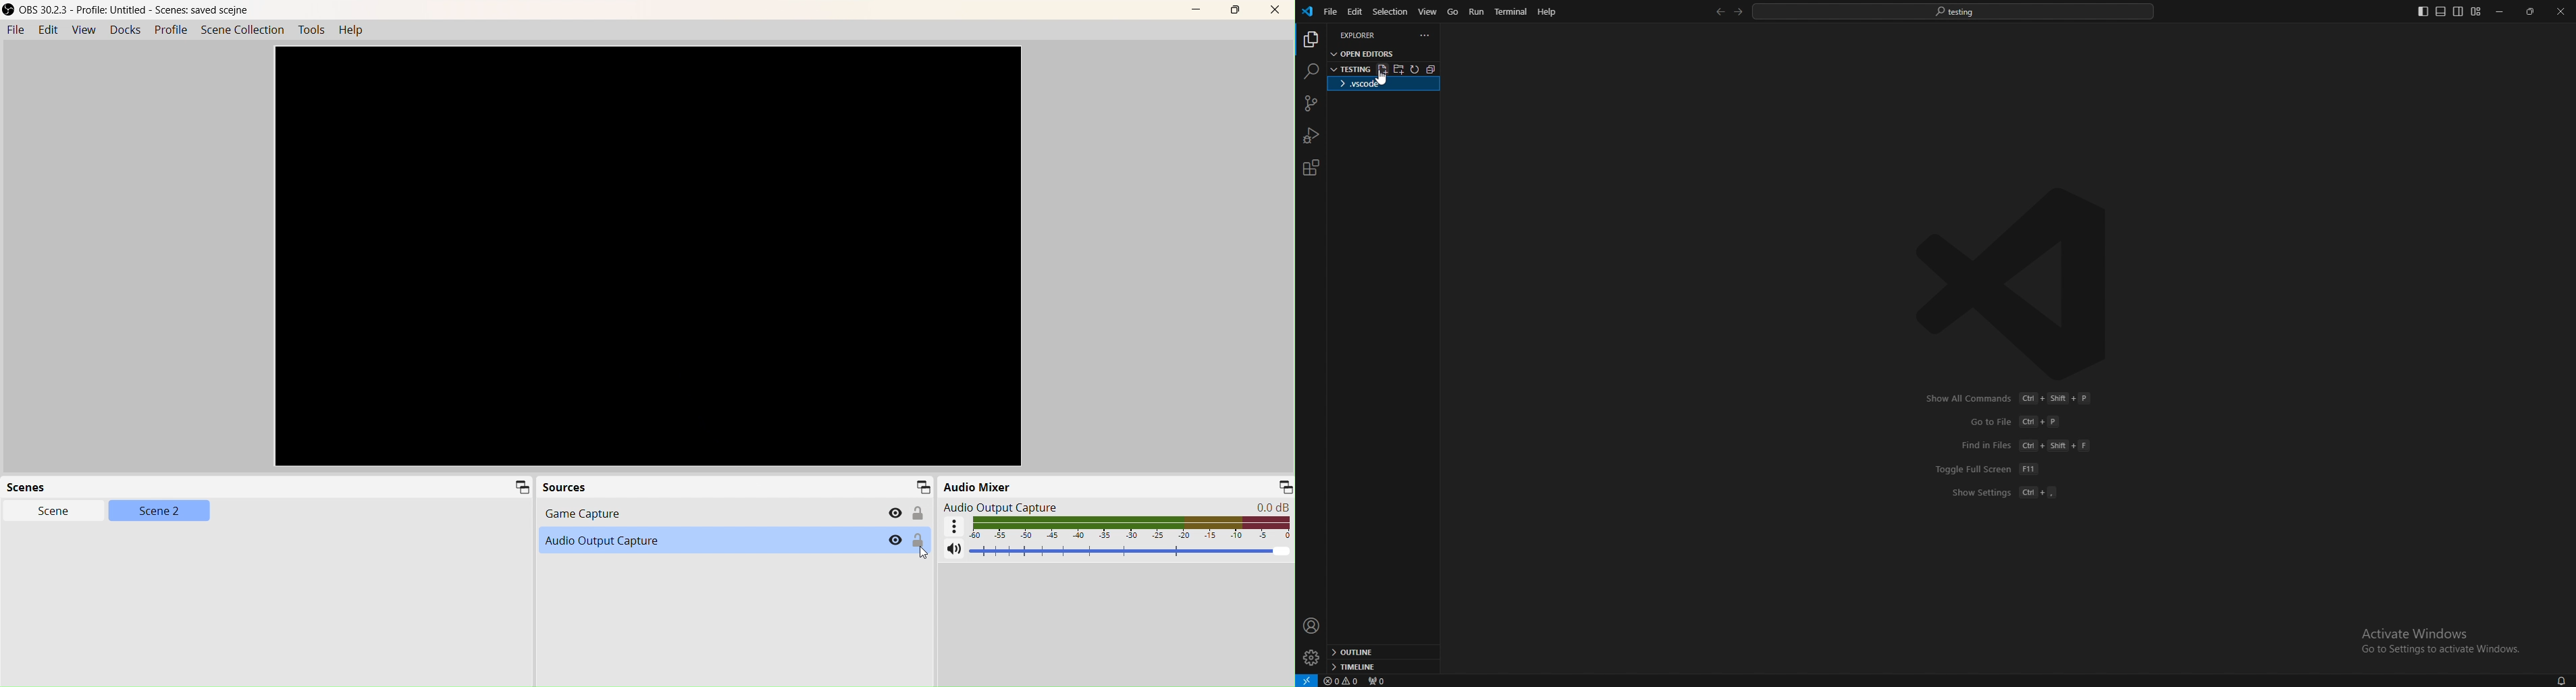 The image size is (2576, 700). Describe the element at coordinates (1312, 626) in the screenshot. I see `profile` at that location.